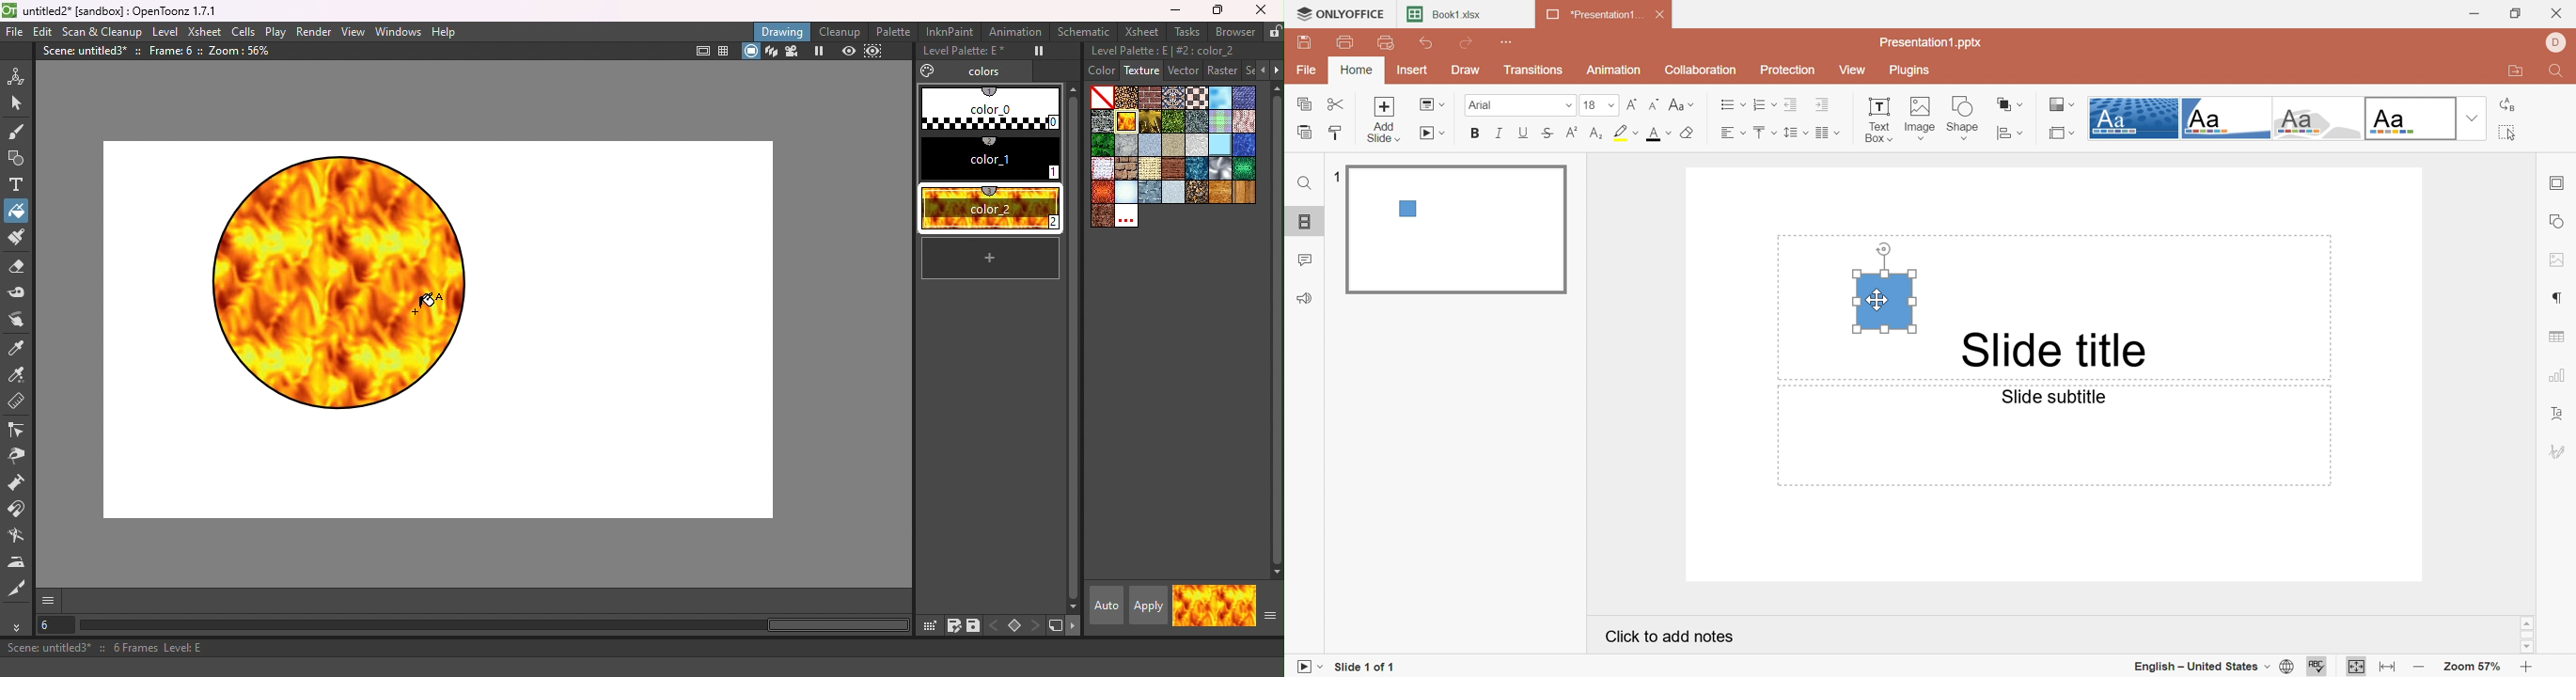 The height and width of the screenshot is (700, 2576). What do you see at coordinates (1879, 300) in the screenshot?
I see `Cursor` at bounding box center [1879, 300].